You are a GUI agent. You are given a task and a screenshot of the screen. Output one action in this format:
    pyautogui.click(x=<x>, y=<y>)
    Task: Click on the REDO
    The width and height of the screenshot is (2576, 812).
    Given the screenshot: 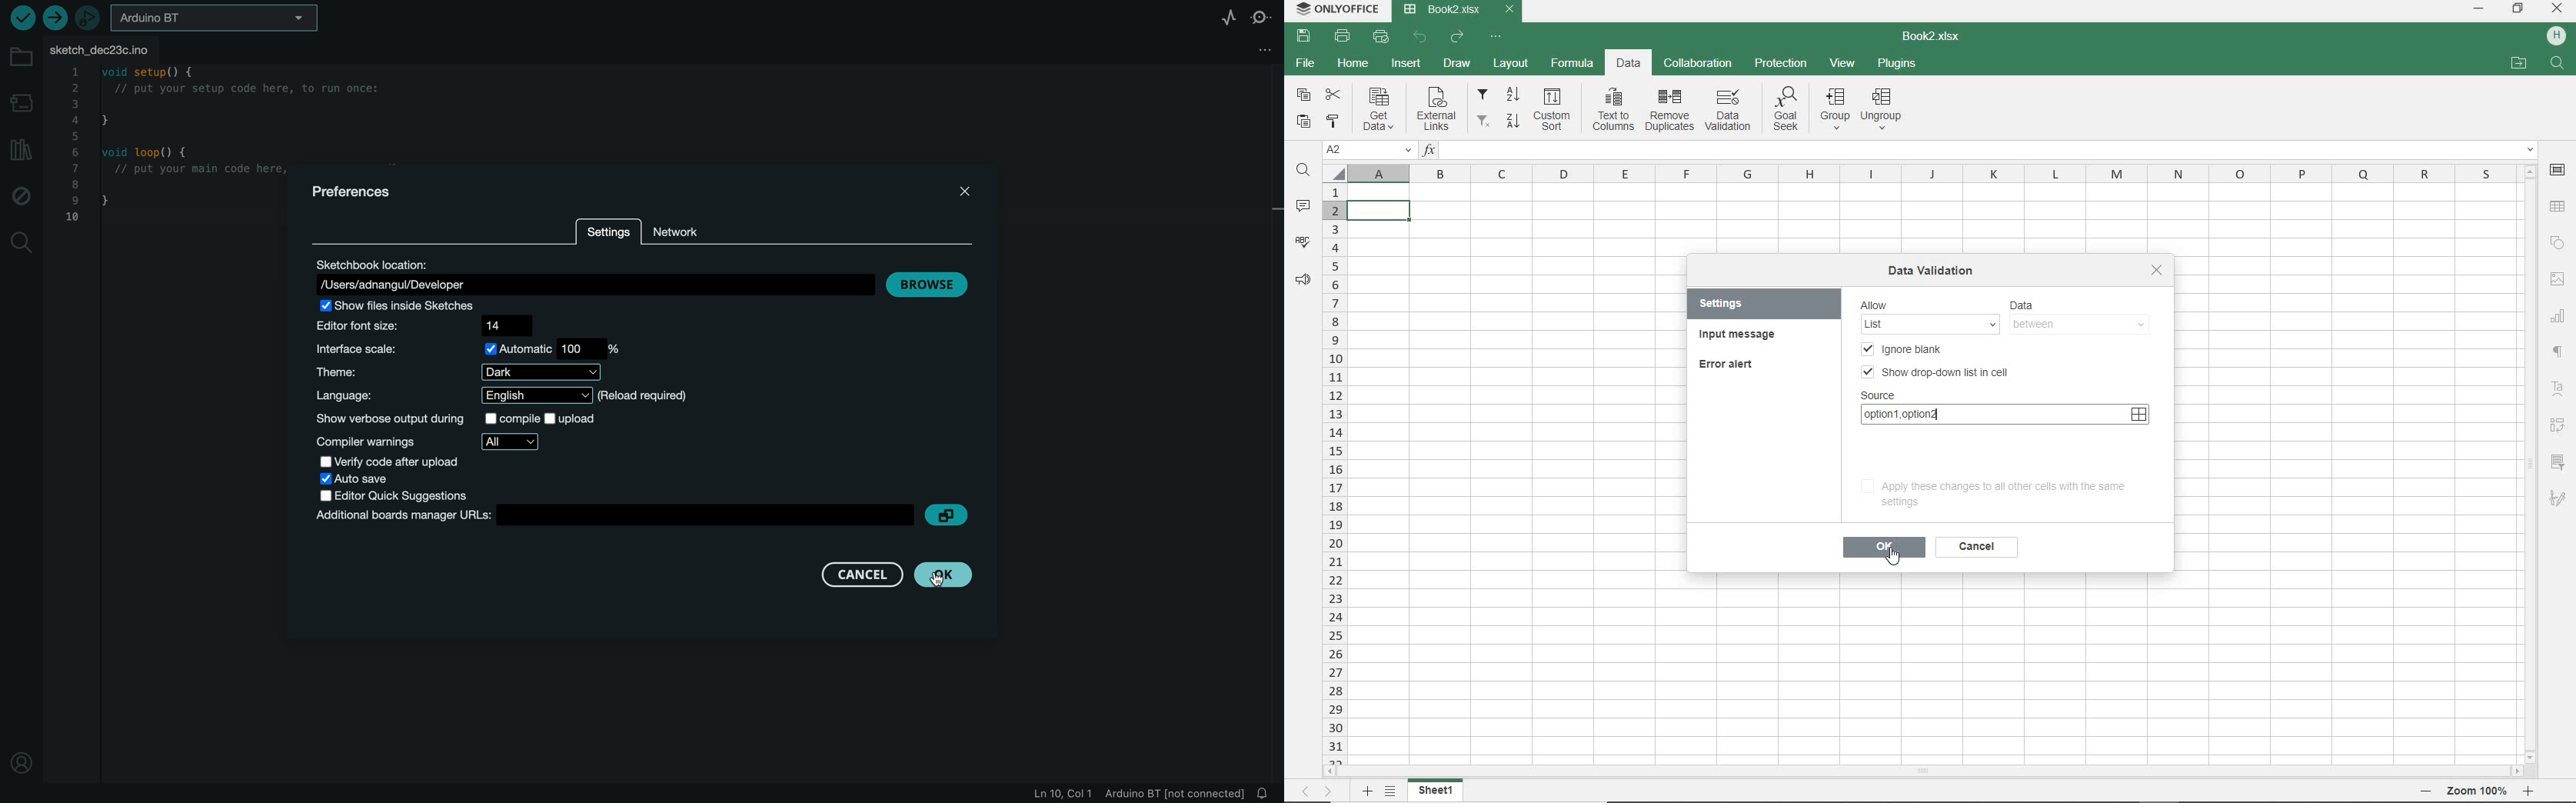 What is the action you would take?
    pyautogui.click(x=1457, y=38)
    